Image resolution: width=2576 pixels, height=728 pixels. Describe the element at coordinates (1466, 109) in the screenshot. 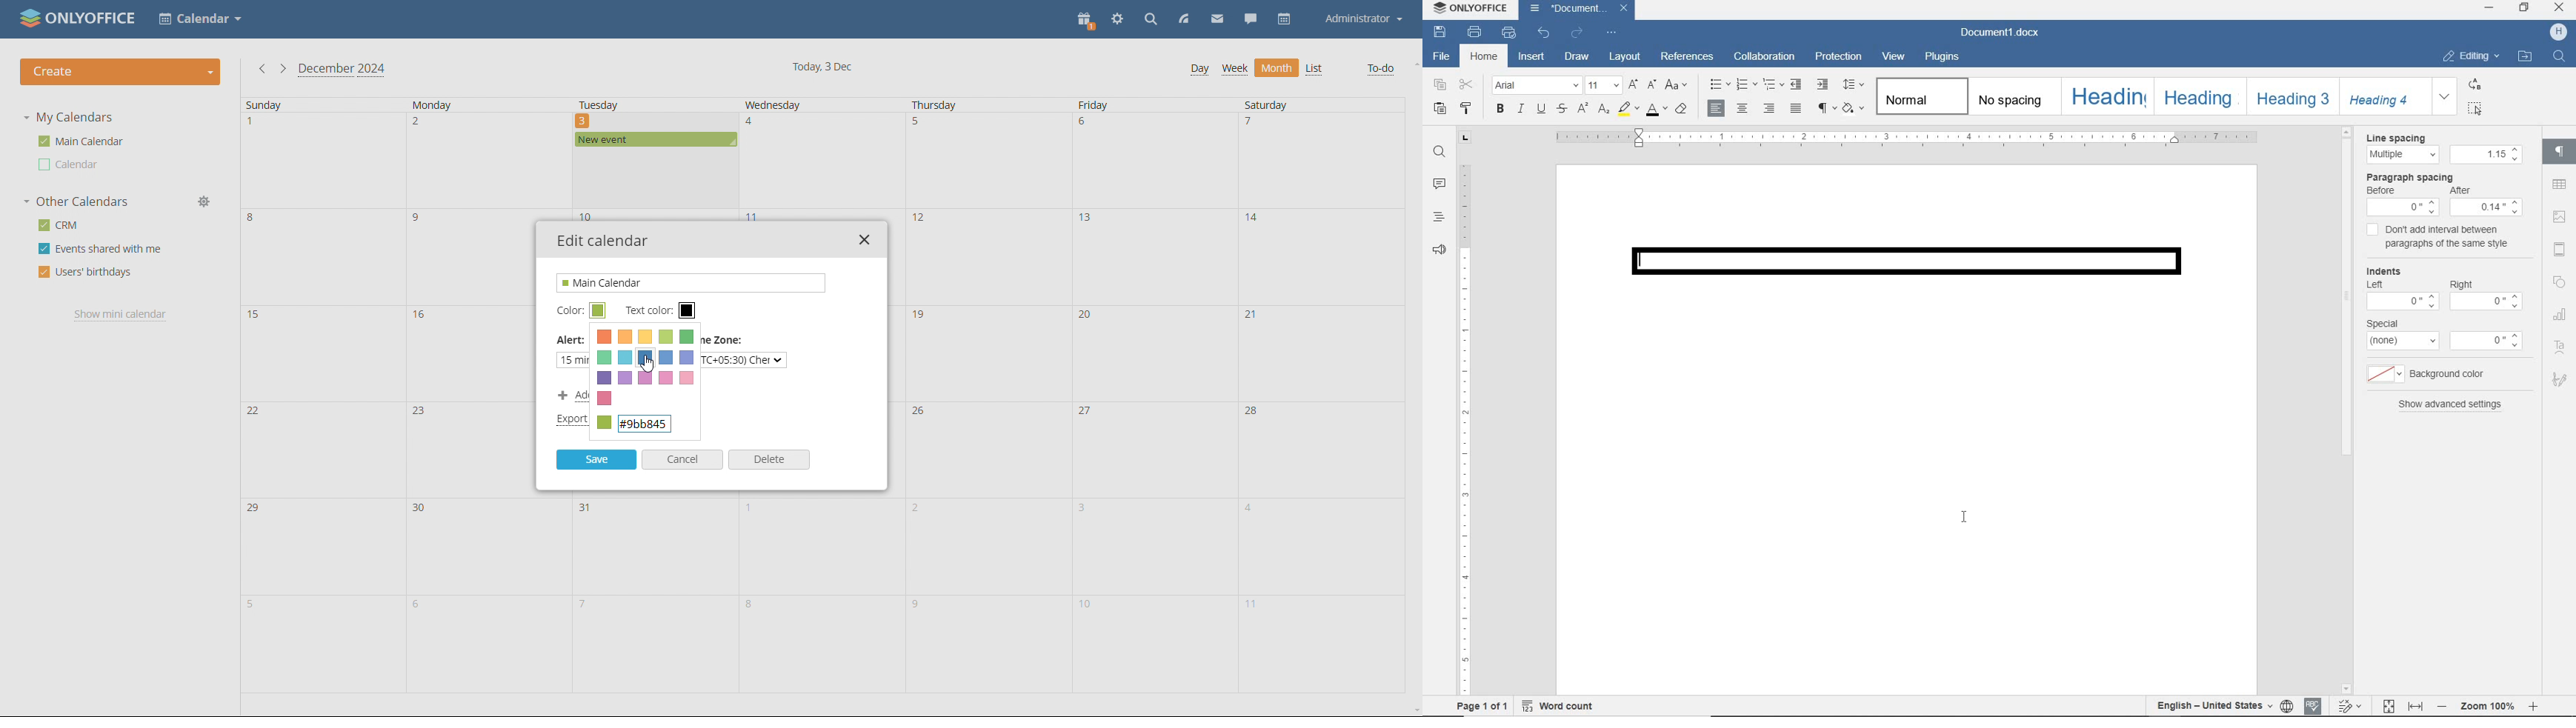

I see `copy style` at that location.